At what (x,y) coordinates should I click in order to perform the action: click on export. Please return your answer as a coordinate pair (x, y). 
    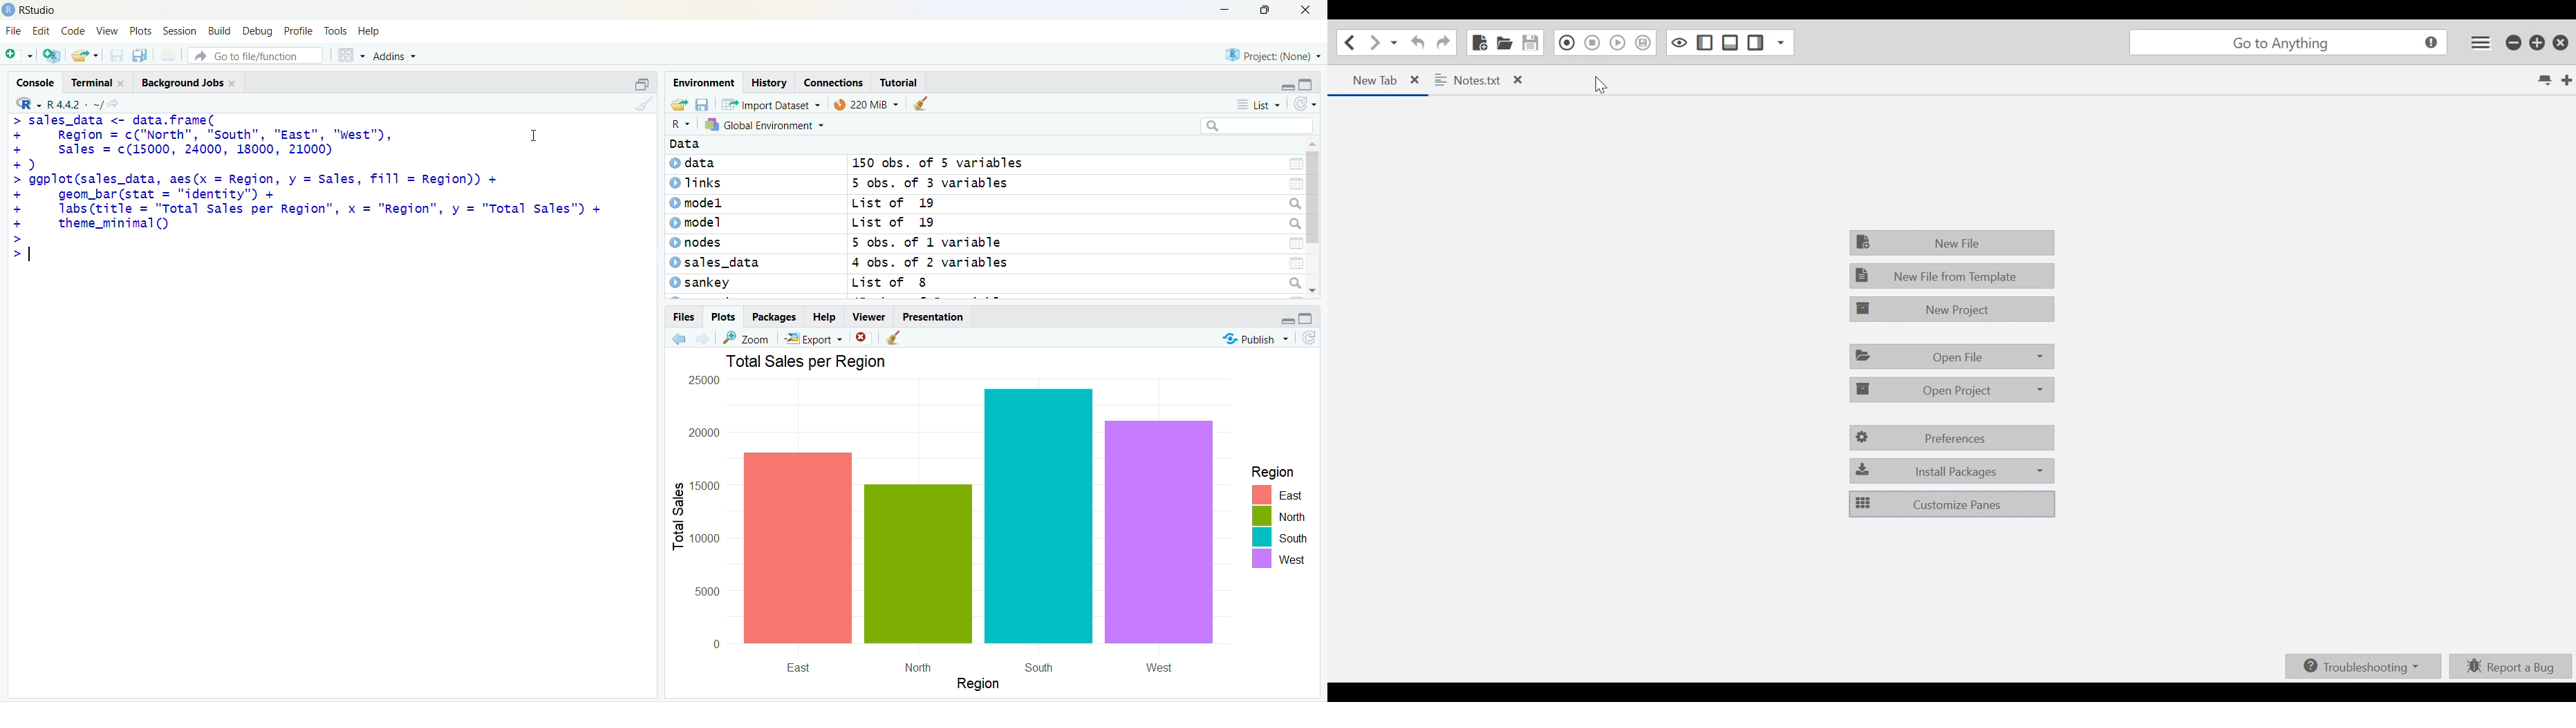
    Looking at the image, I should click on (678, 105).